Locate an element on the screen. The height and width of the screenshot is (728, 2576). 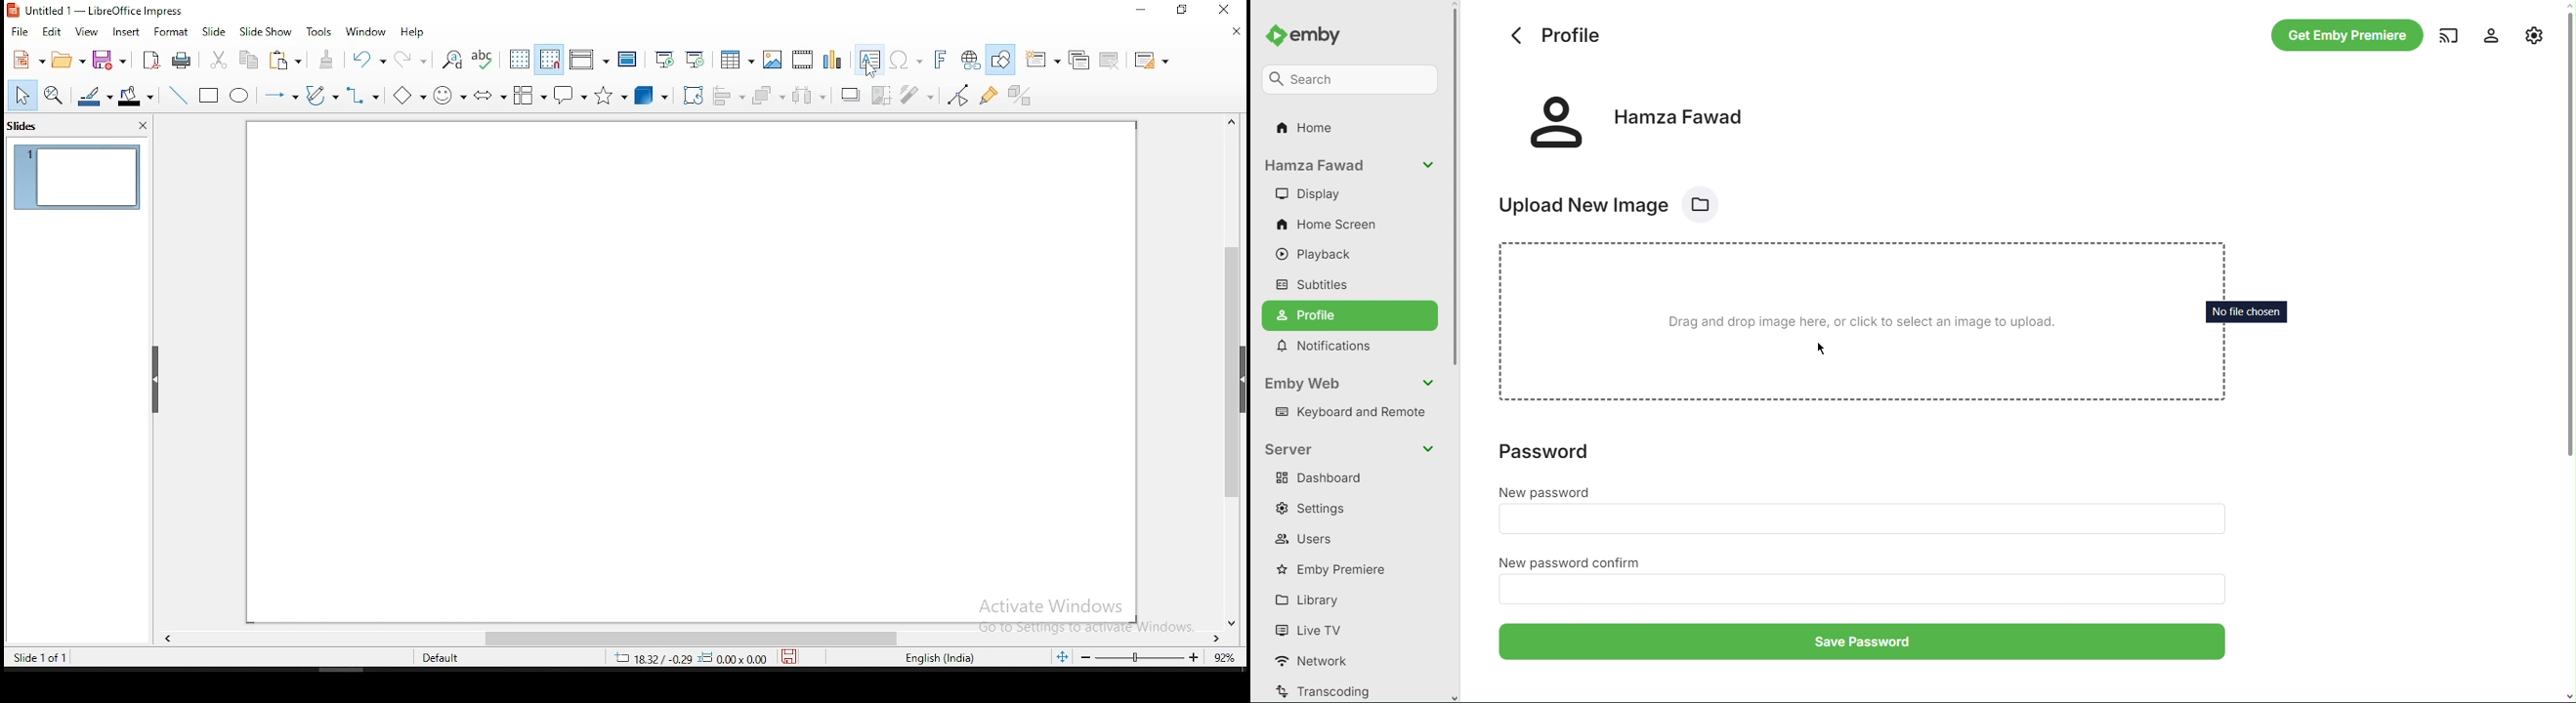
connectors is located at coordinates (361, 97).